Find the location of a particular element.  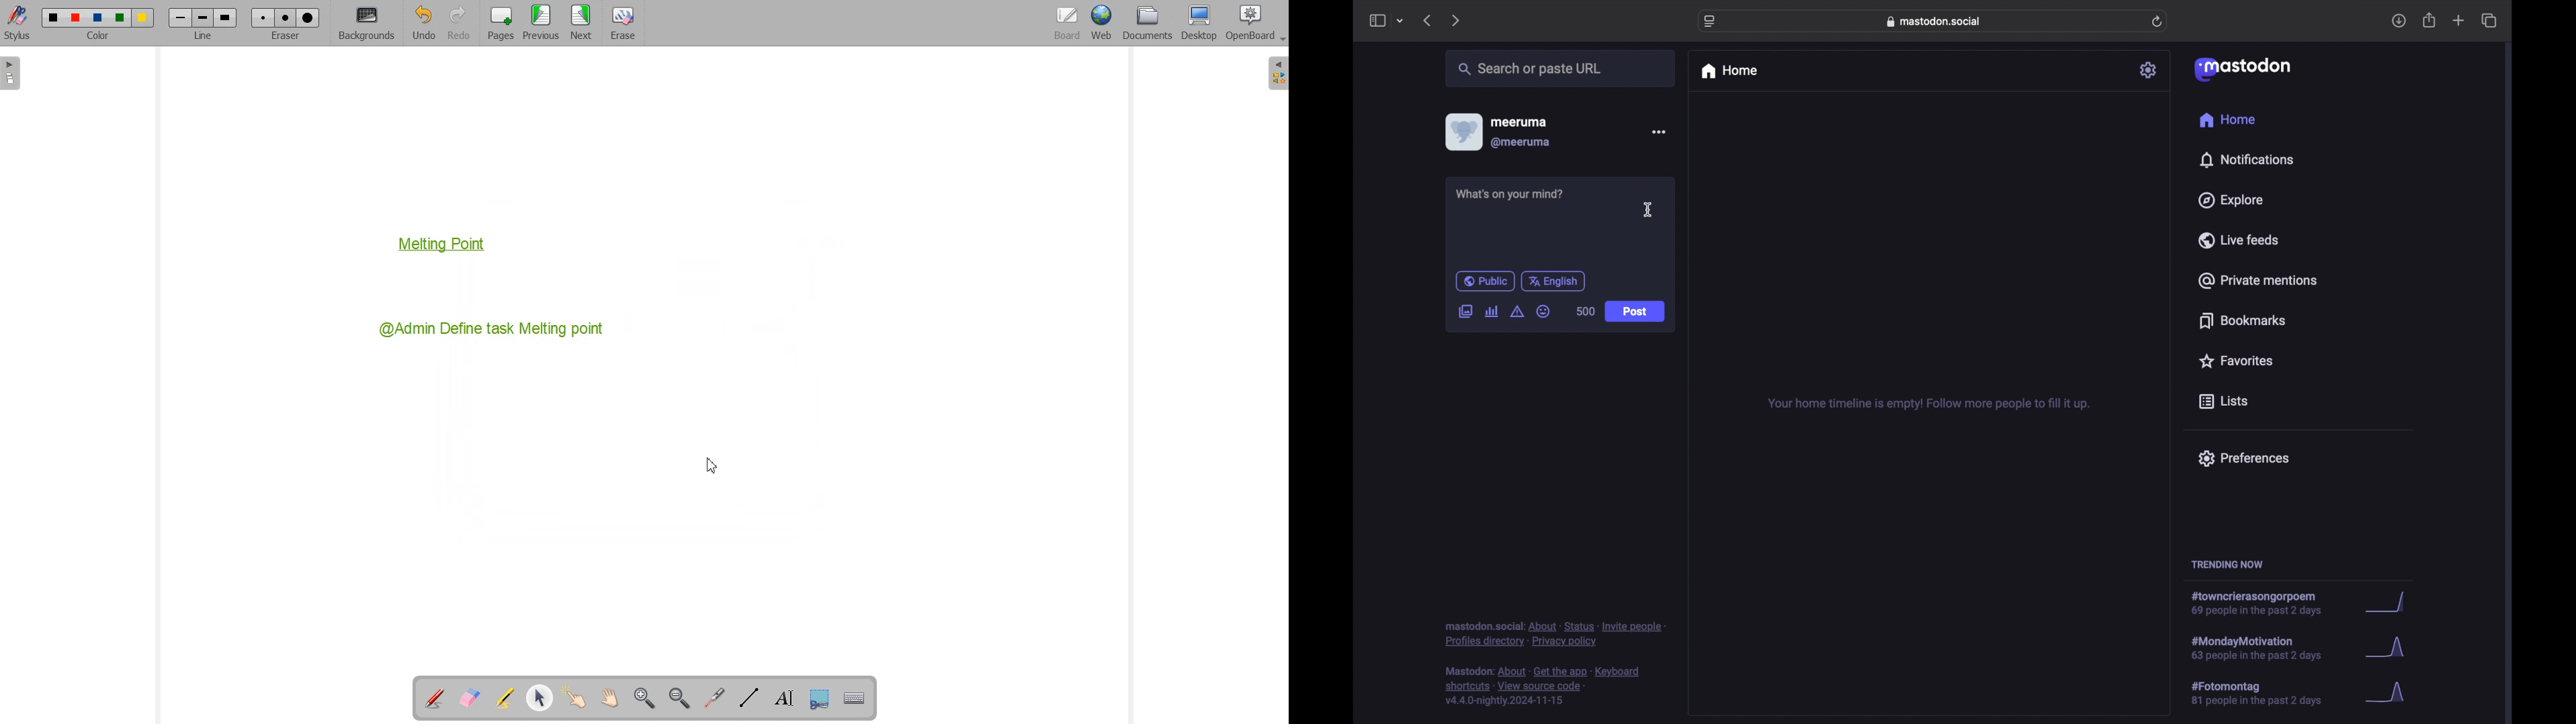

500 is located at coordinates (1585, 311).